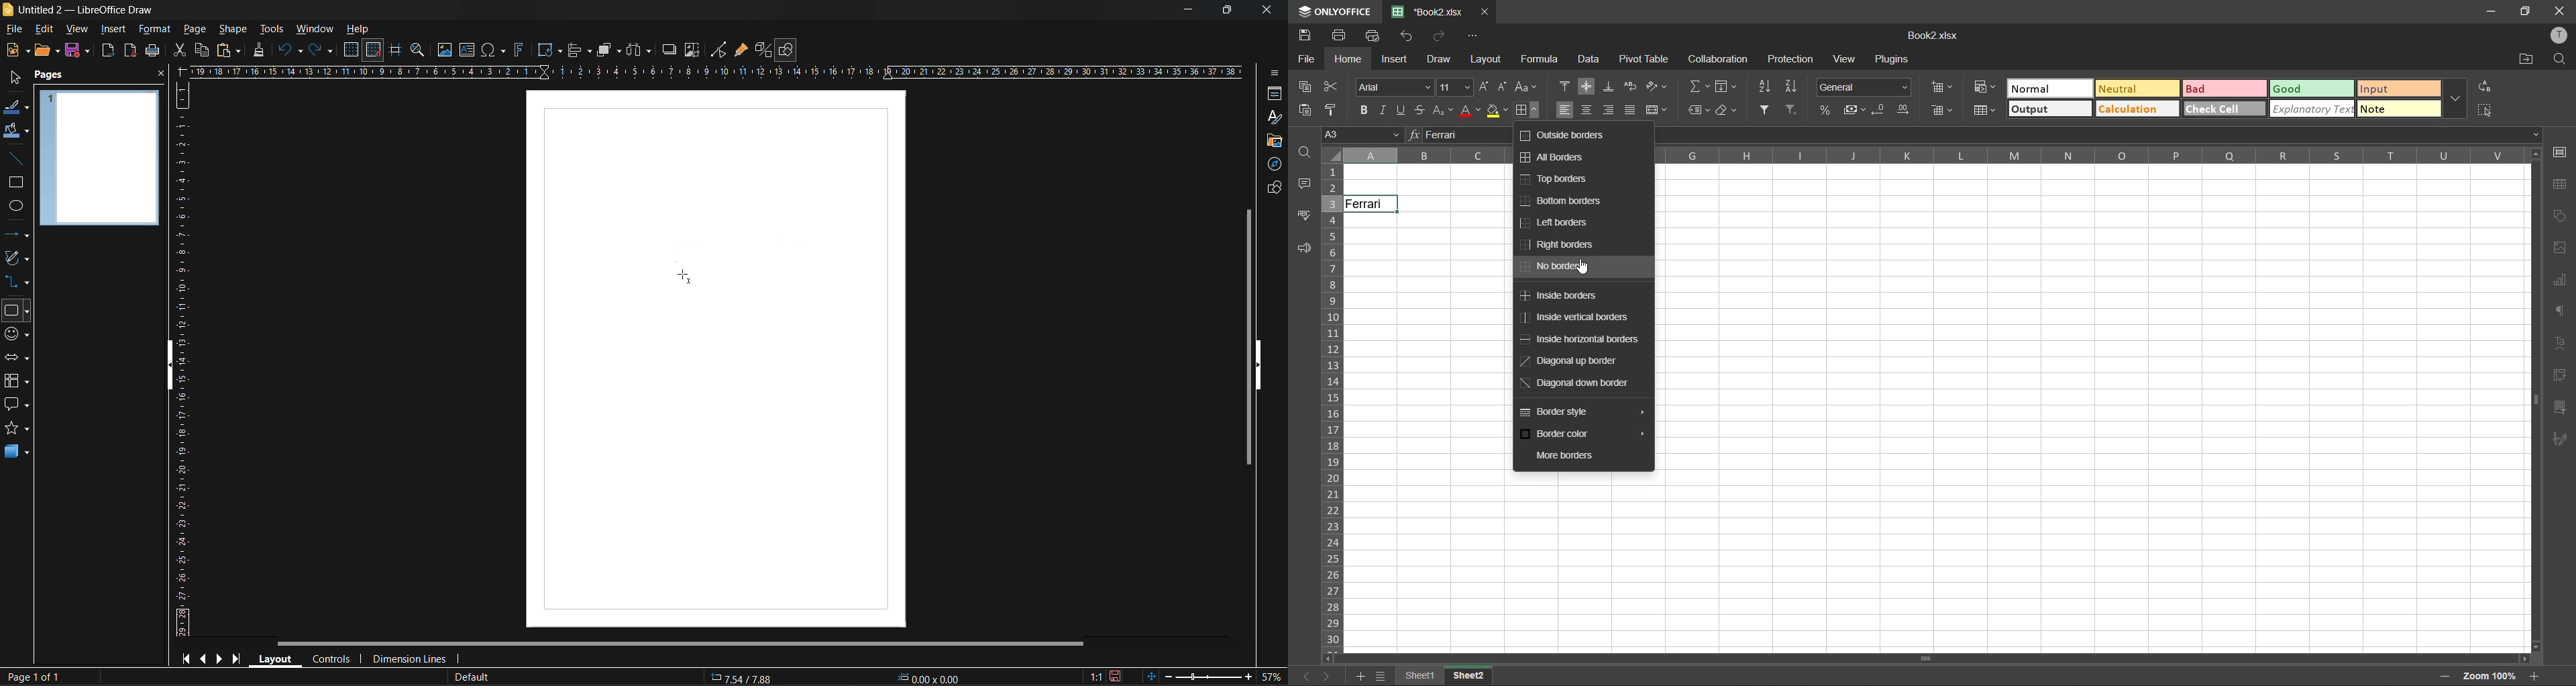 The height and width of the screenshot is (700, 2576). Describe the element at coordinates (470, 50) in the screenshot. I see `text box` at that location.